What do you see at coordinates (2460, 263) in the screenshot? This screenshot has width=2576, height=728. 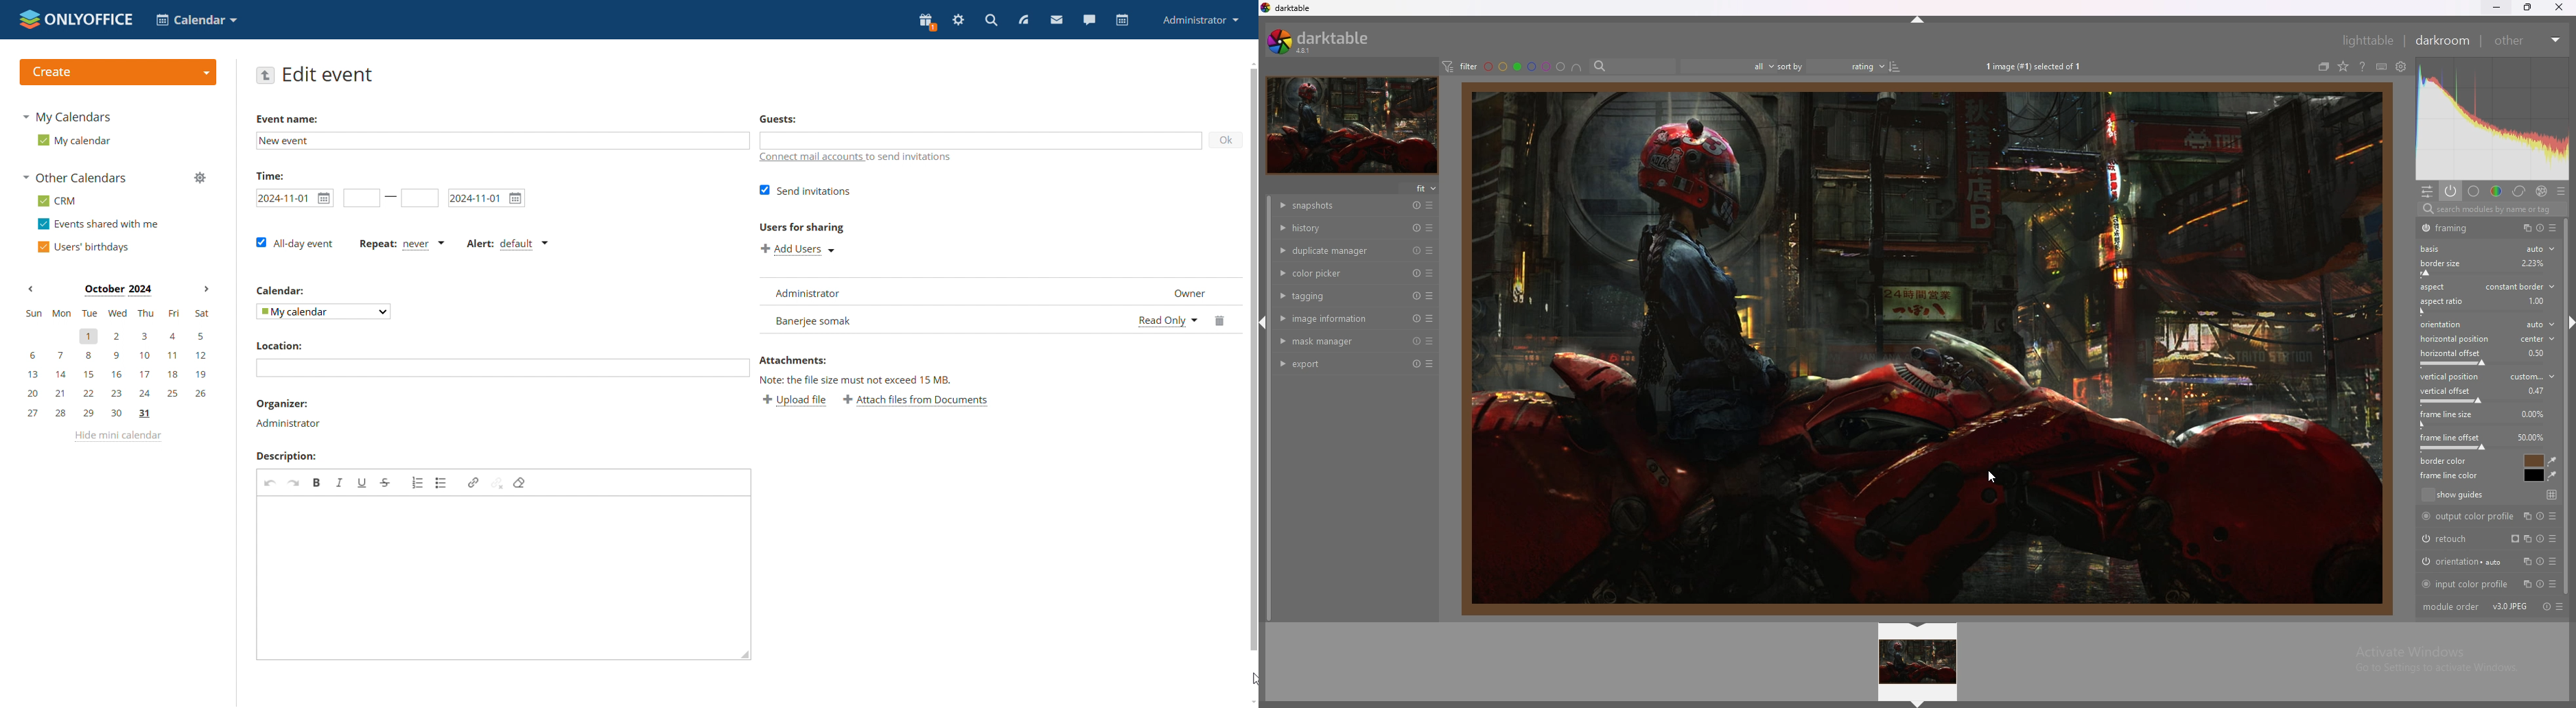 I see `border size` at bounding box center [2460, 263].